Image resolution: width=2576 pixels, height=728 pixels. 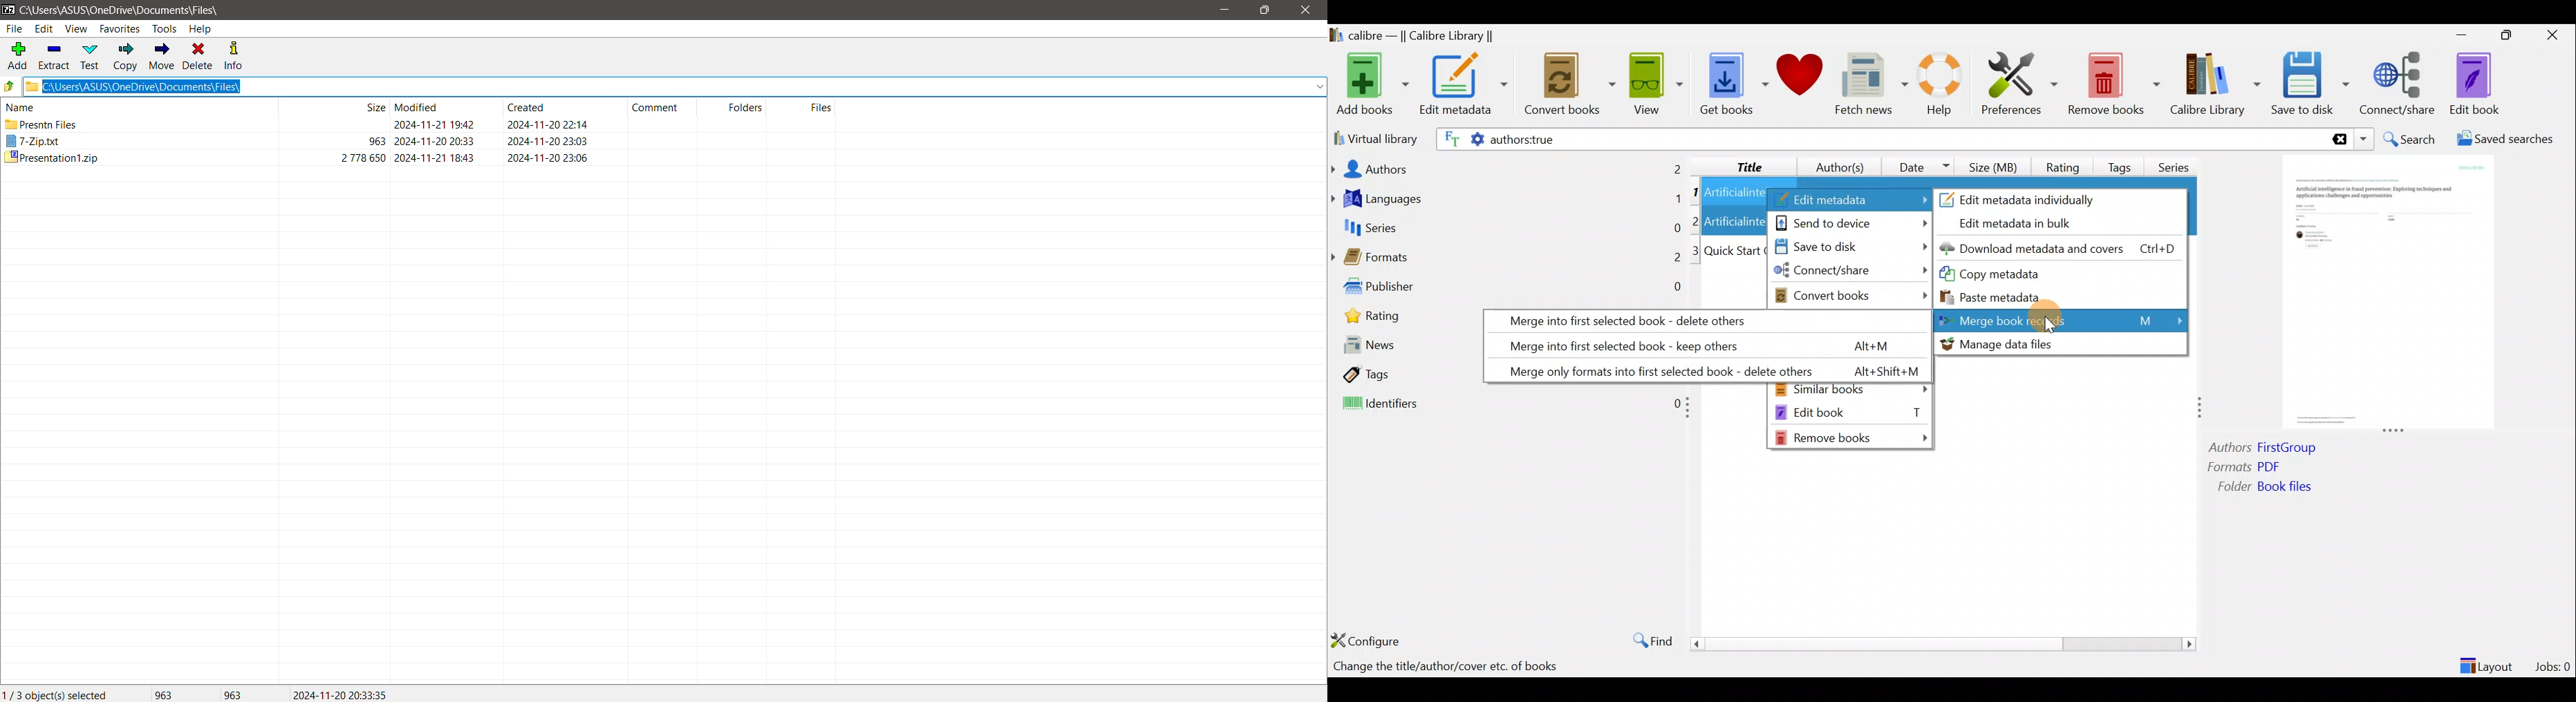 What do you see at coordinates (1646, 640) in the screenshot?
I see `Find` at bounding box center [1646, 640].